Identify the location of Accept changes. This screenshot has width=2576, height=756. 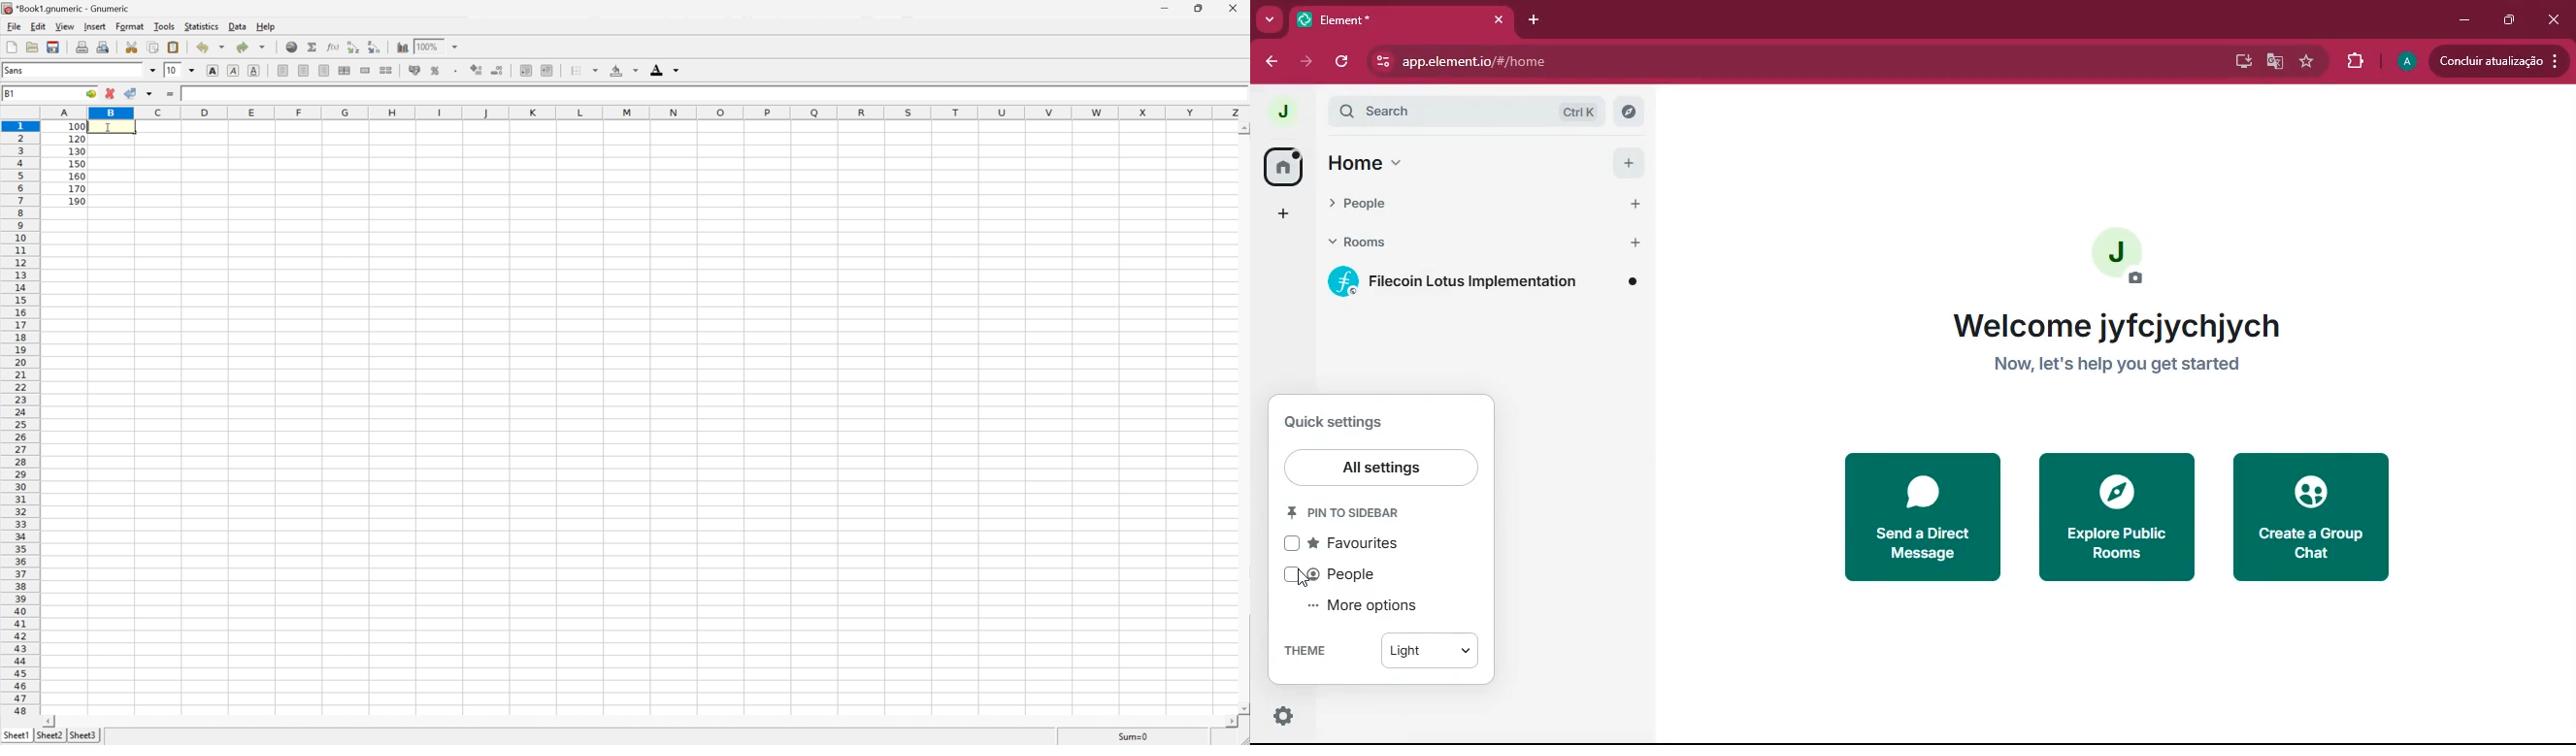
(132, 93).